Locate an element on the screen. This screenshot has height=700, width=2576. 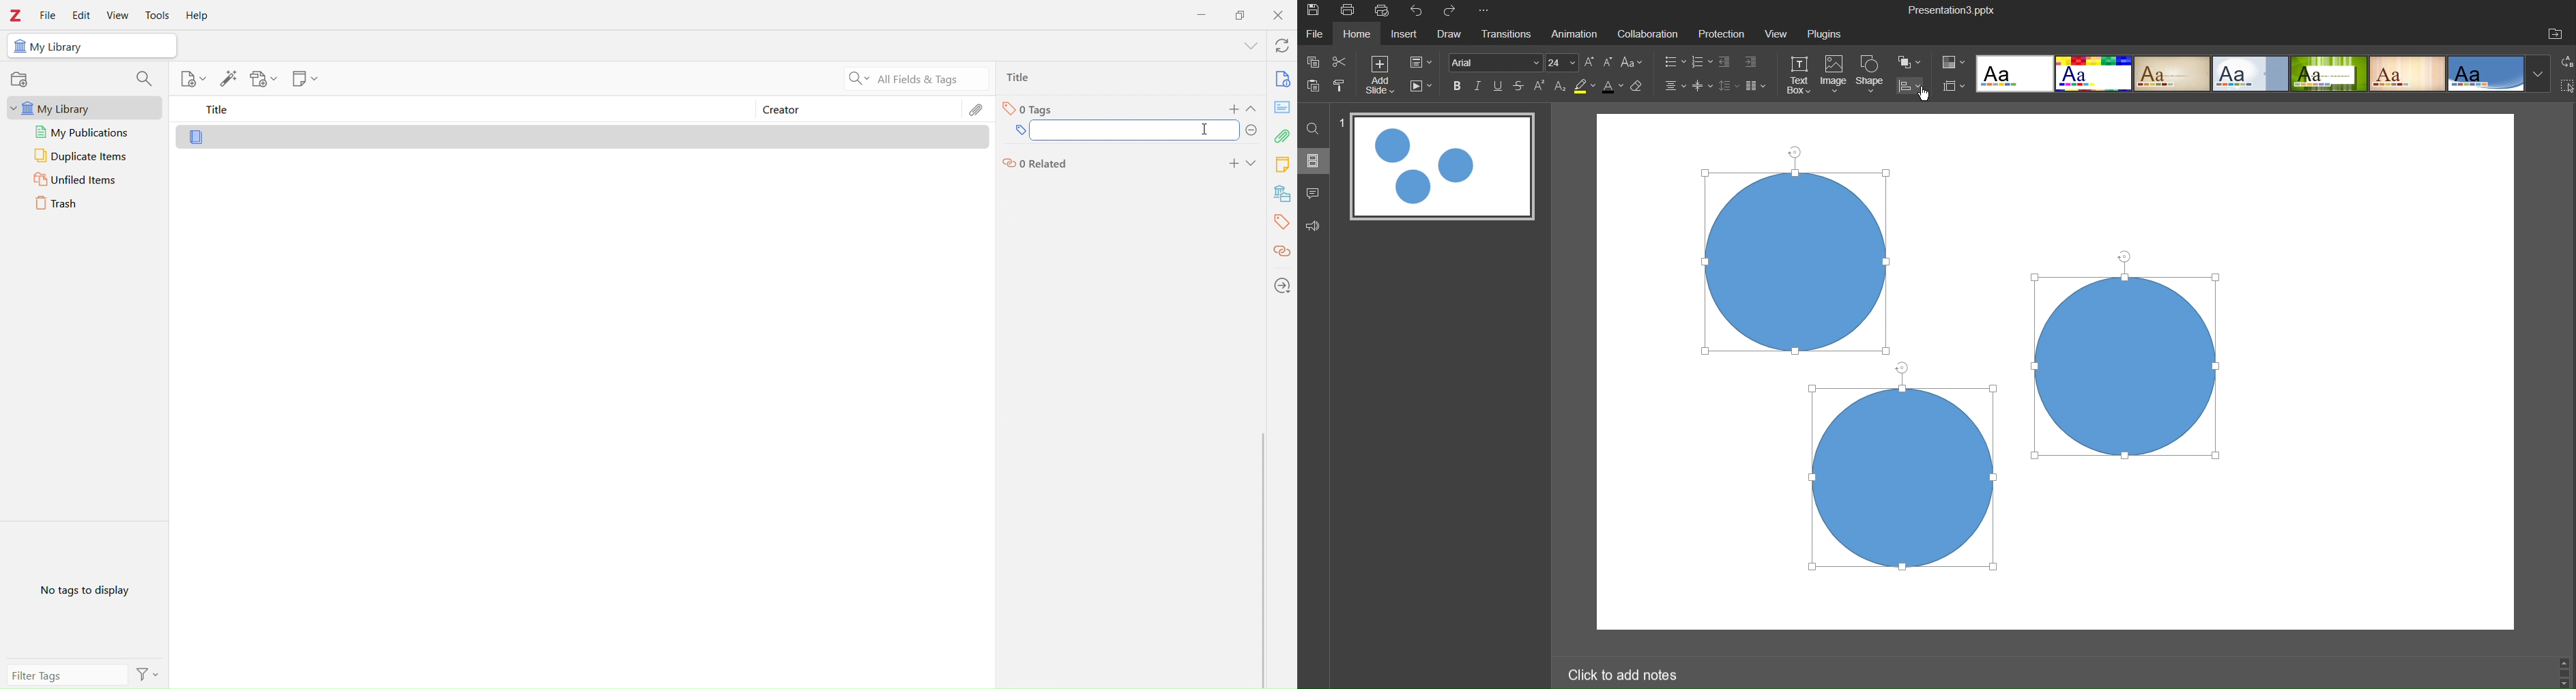
Animation is located at coordinates (1577, 34).